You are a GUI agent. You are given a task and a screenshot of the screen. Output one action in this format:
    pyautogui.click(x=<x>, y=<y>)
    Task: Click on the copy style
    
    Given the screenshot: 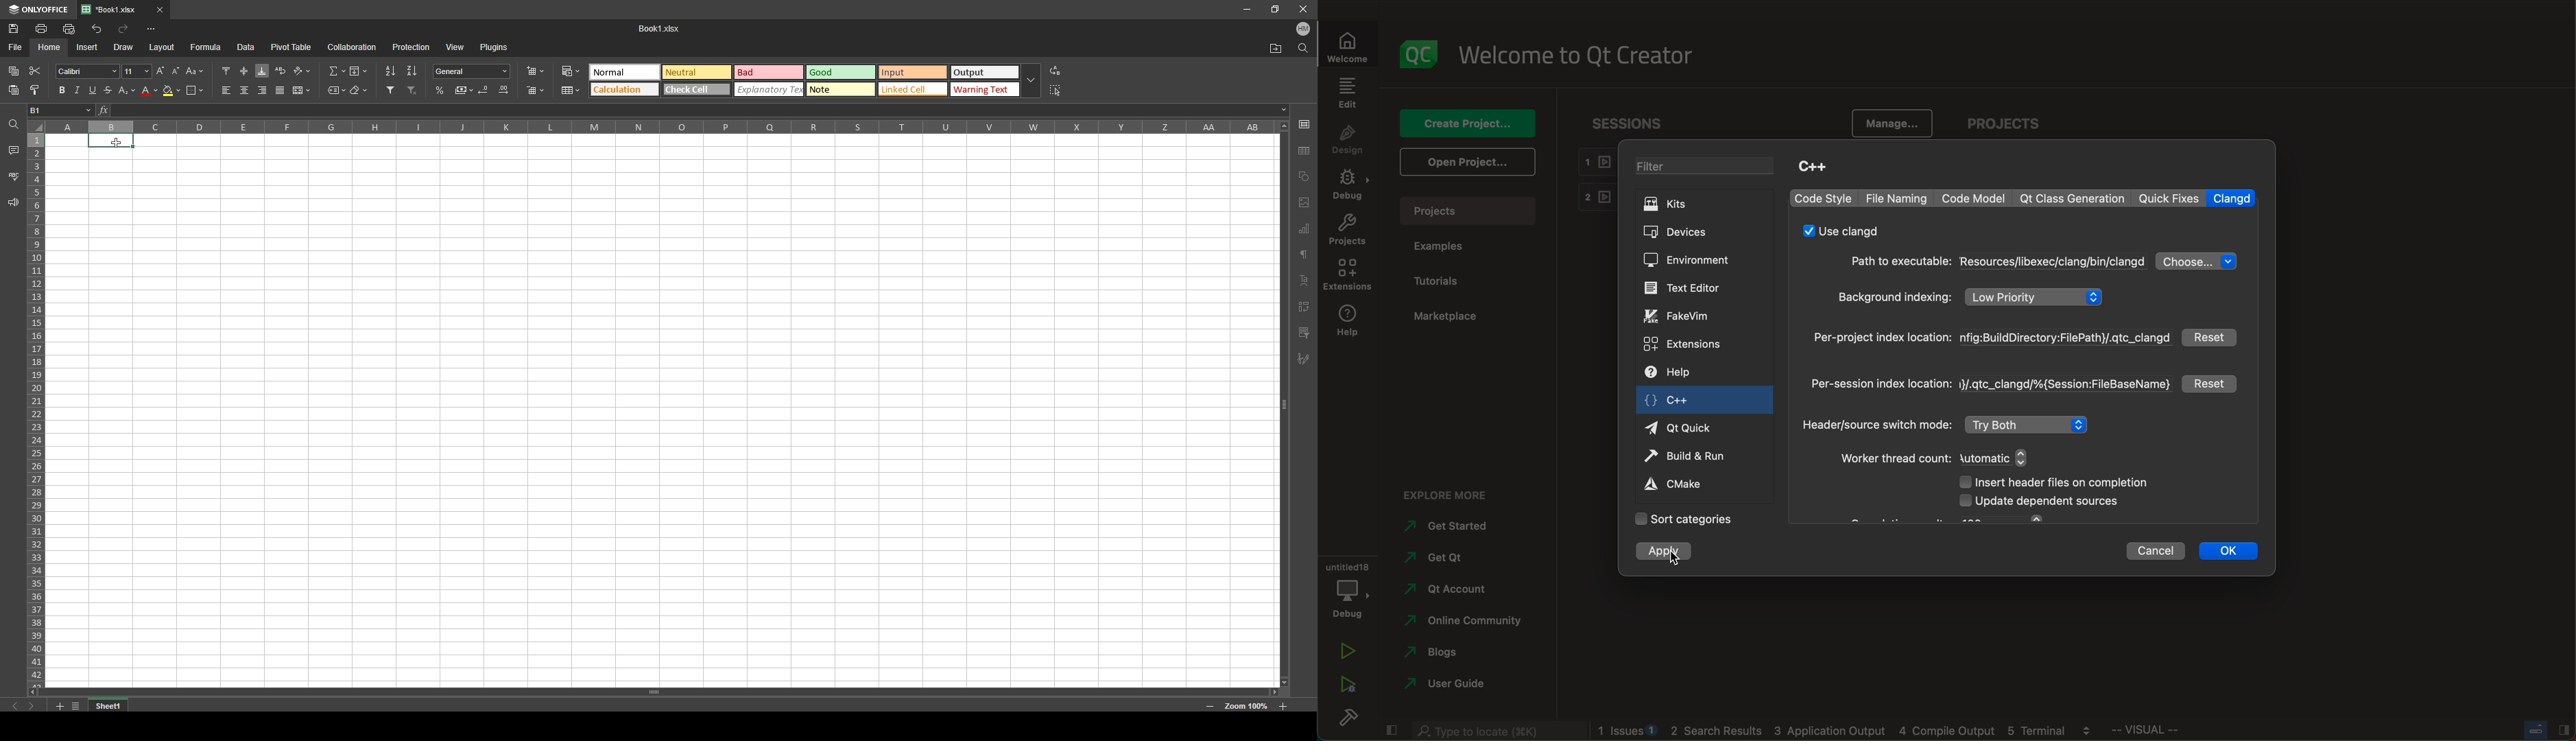 What is the action you would take?
    pyautogui.click(x=34, y=90)
    